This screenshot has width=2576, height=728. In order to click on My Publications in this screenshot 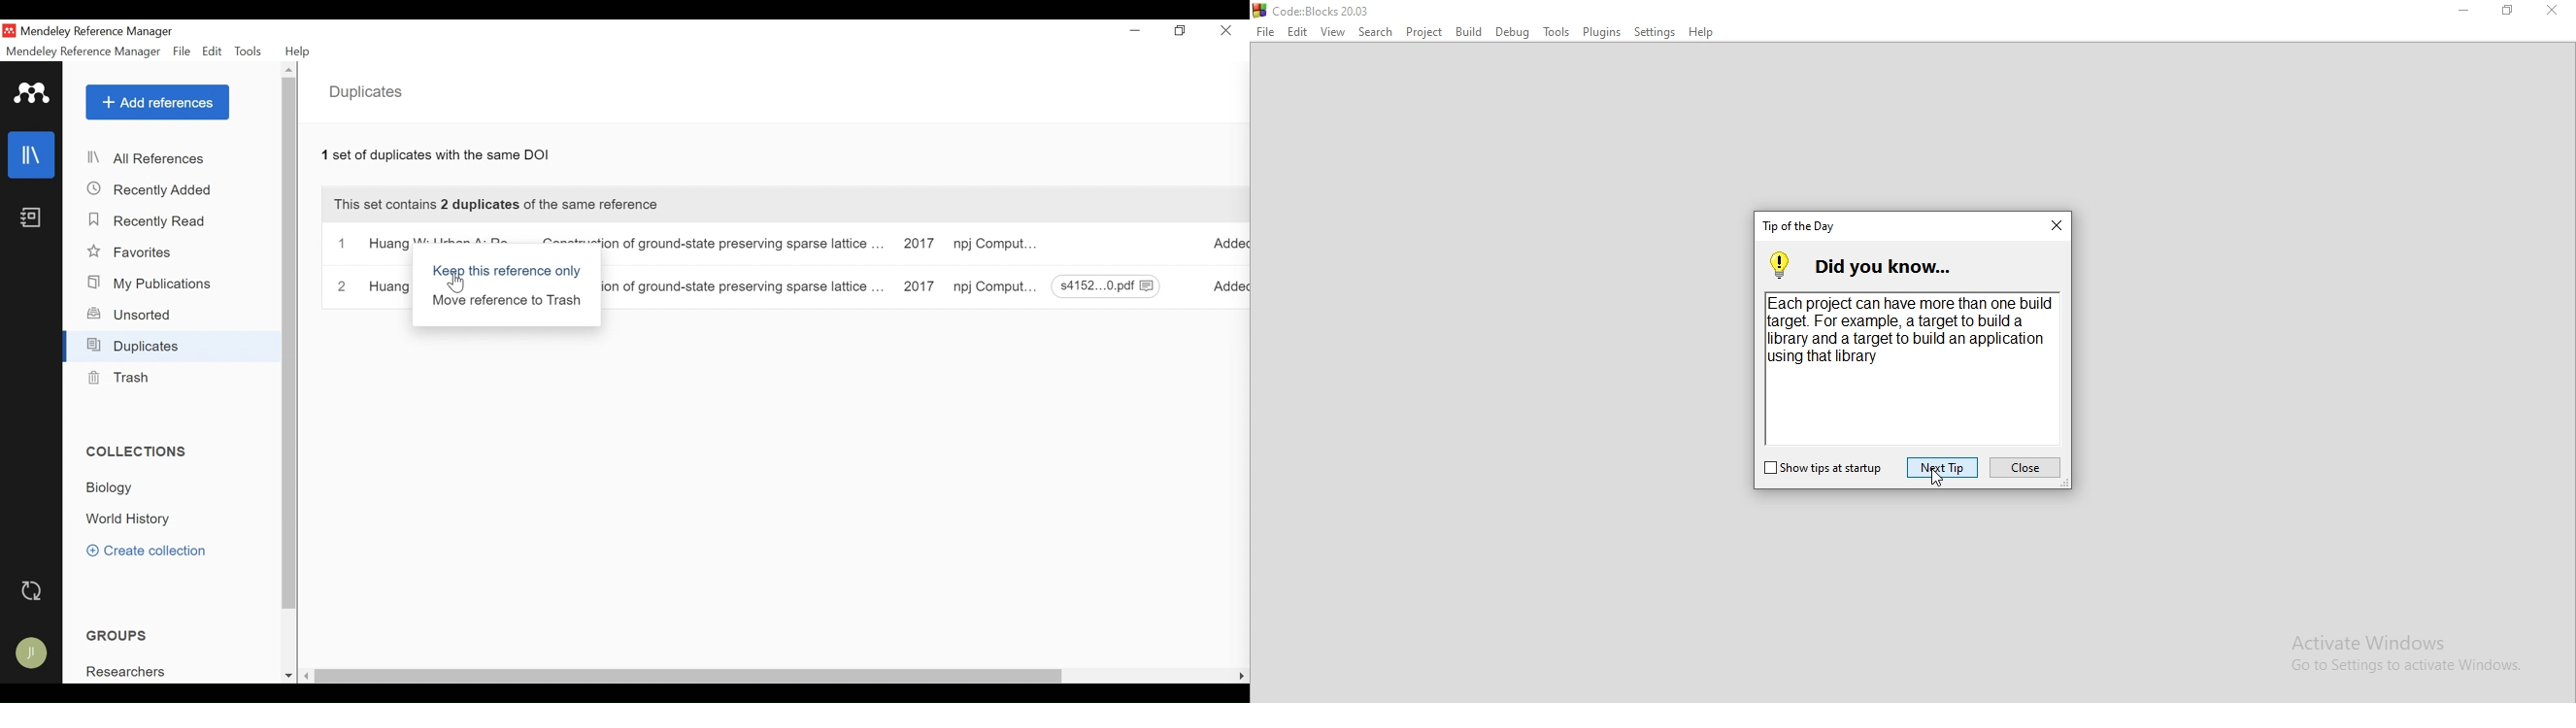, I will do `click(149, 284)`.